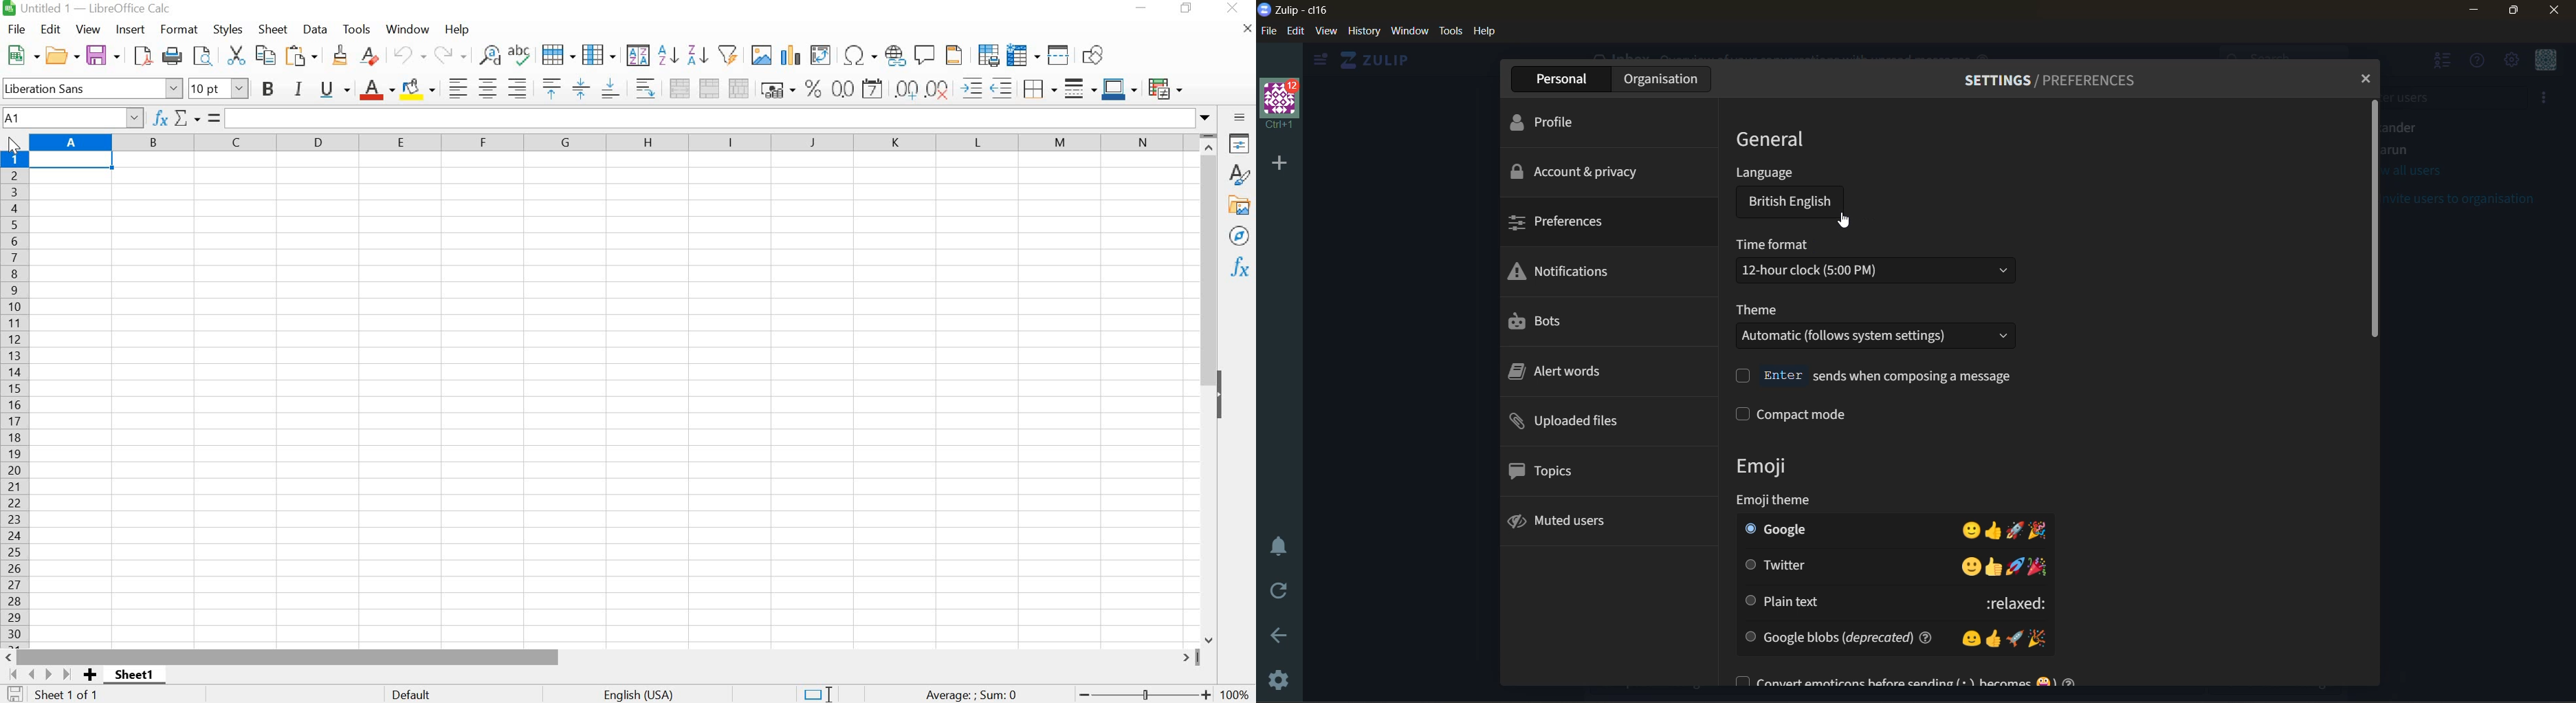 The image size is (2576, 728). I want to click on cursor, so click(1847, 225).